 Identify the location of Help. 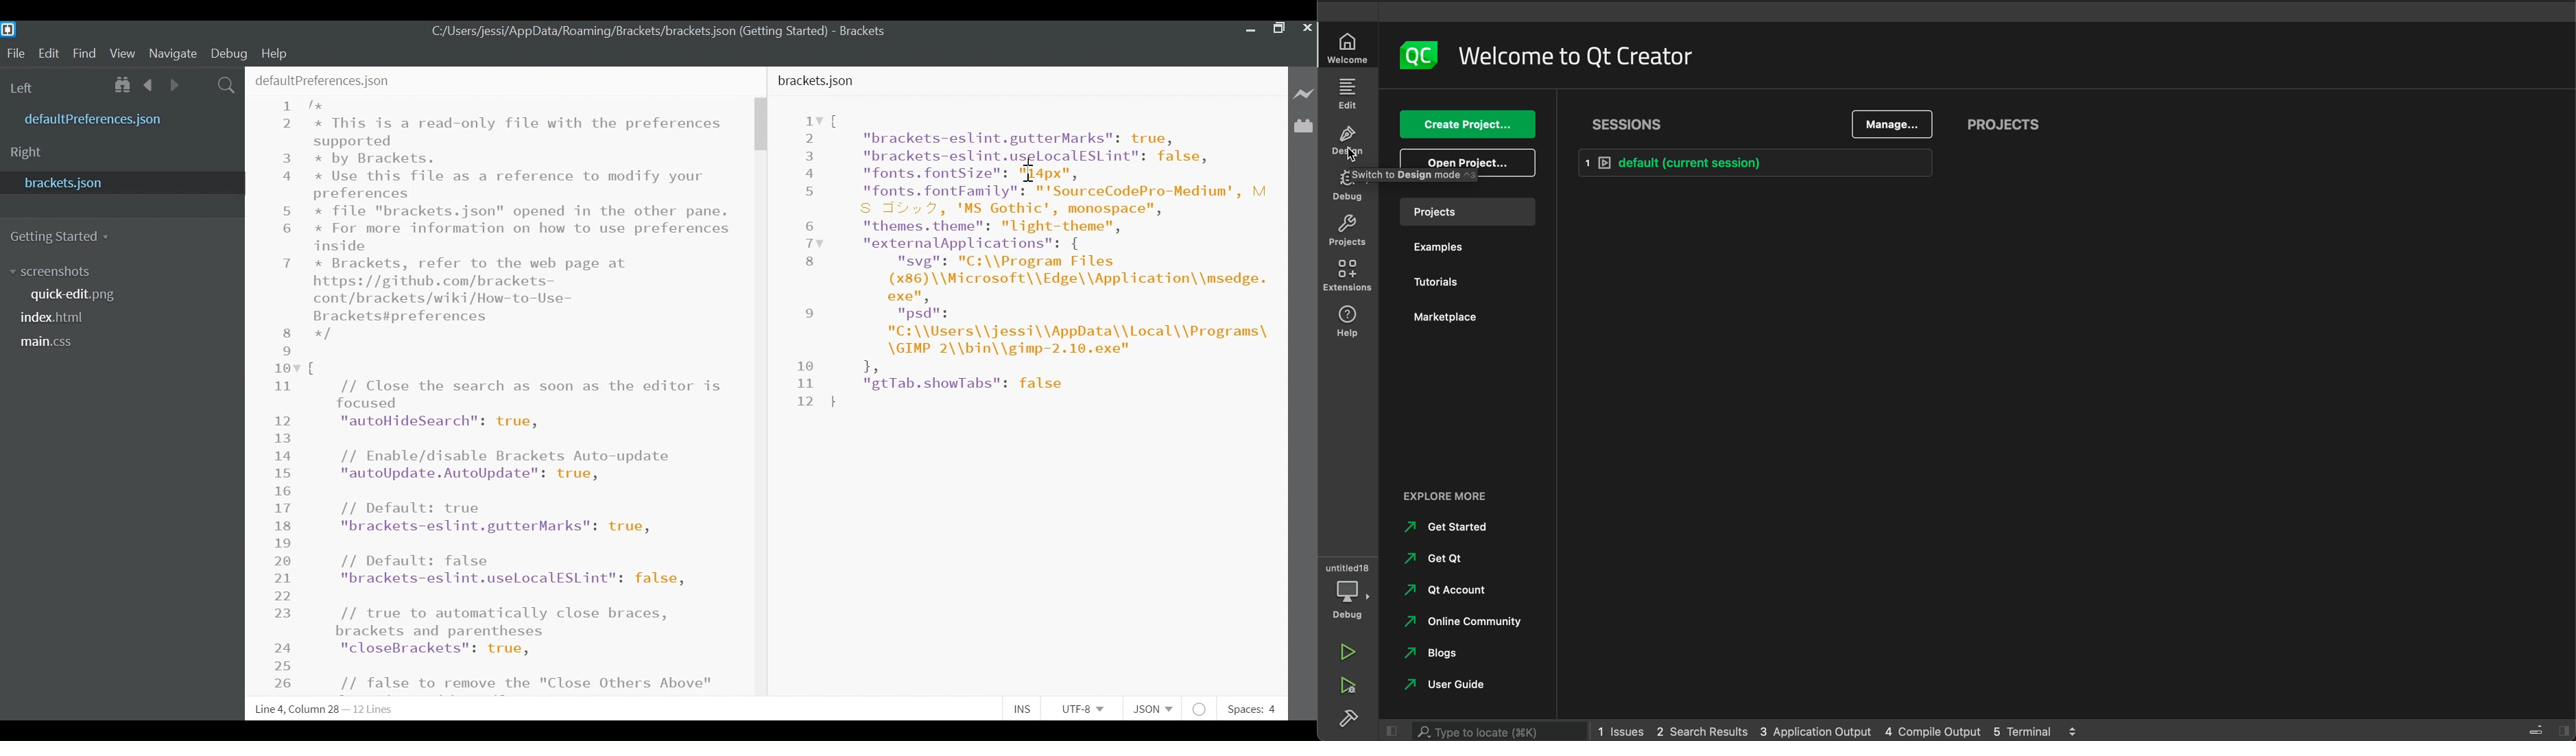
(275, 54).